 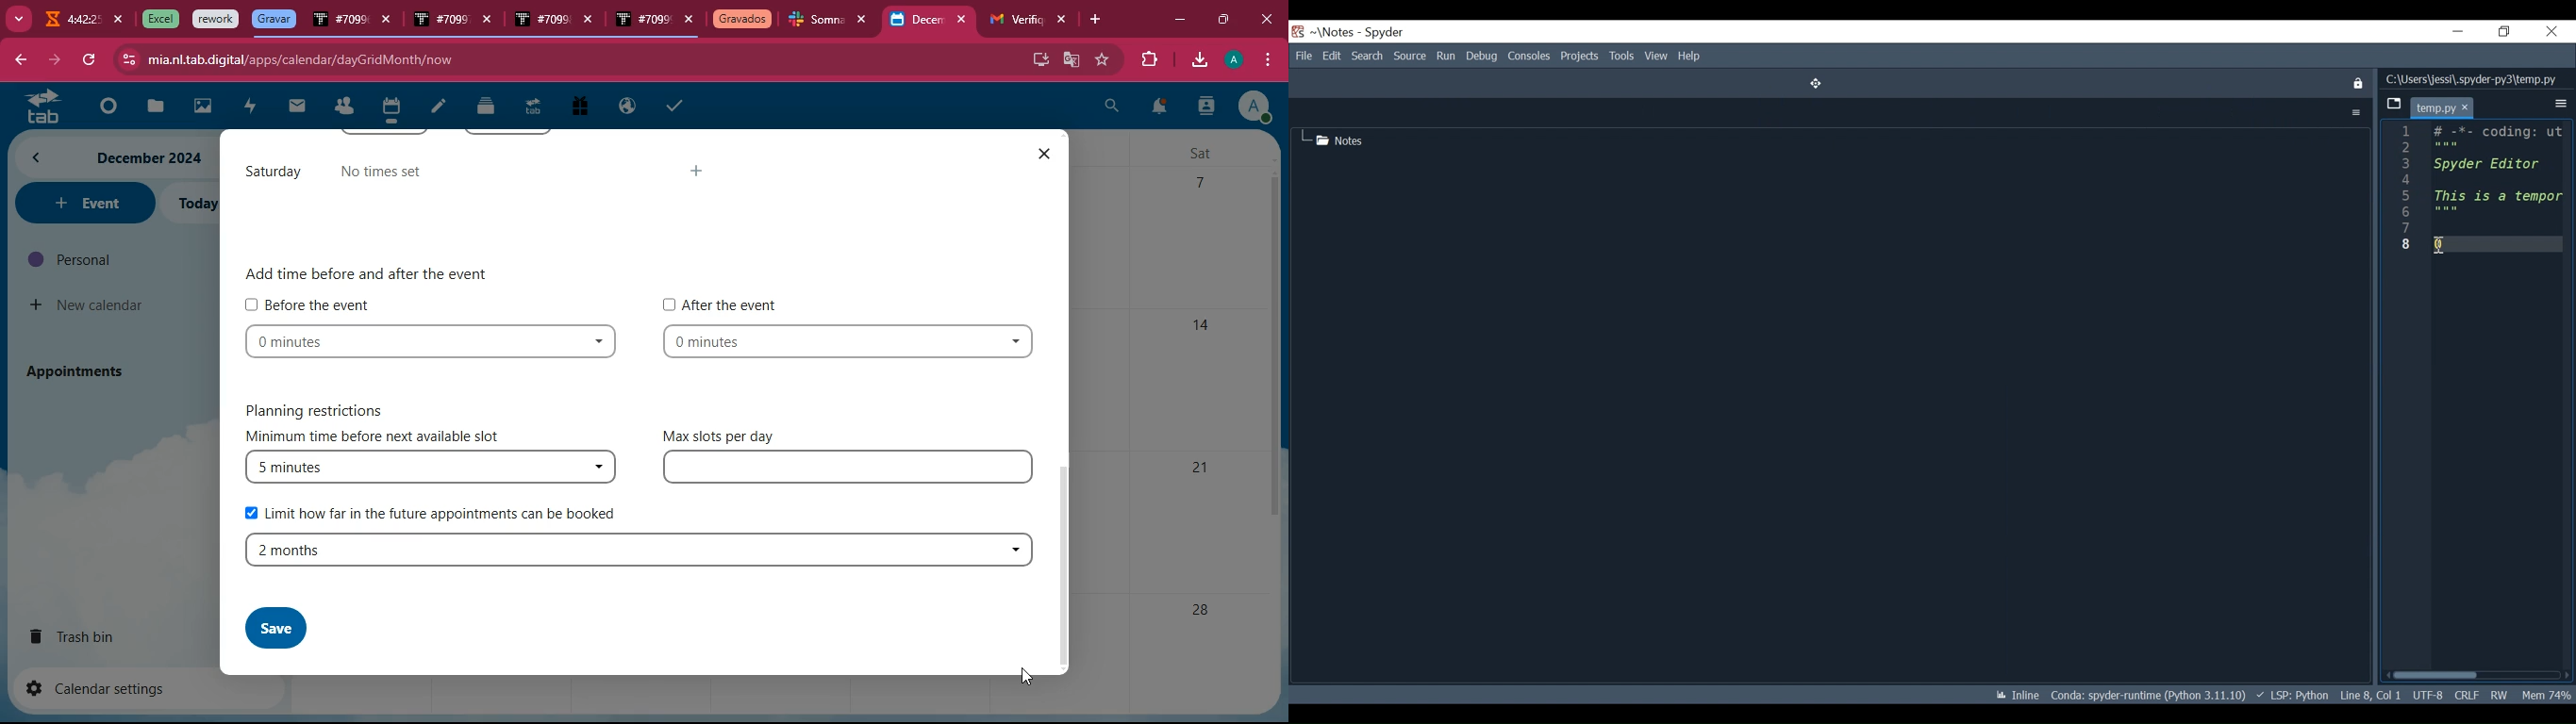 What do you see at coordinates (1072, 59) in the screenshot?
I see `google translator` at bounding box center [1072, 59].